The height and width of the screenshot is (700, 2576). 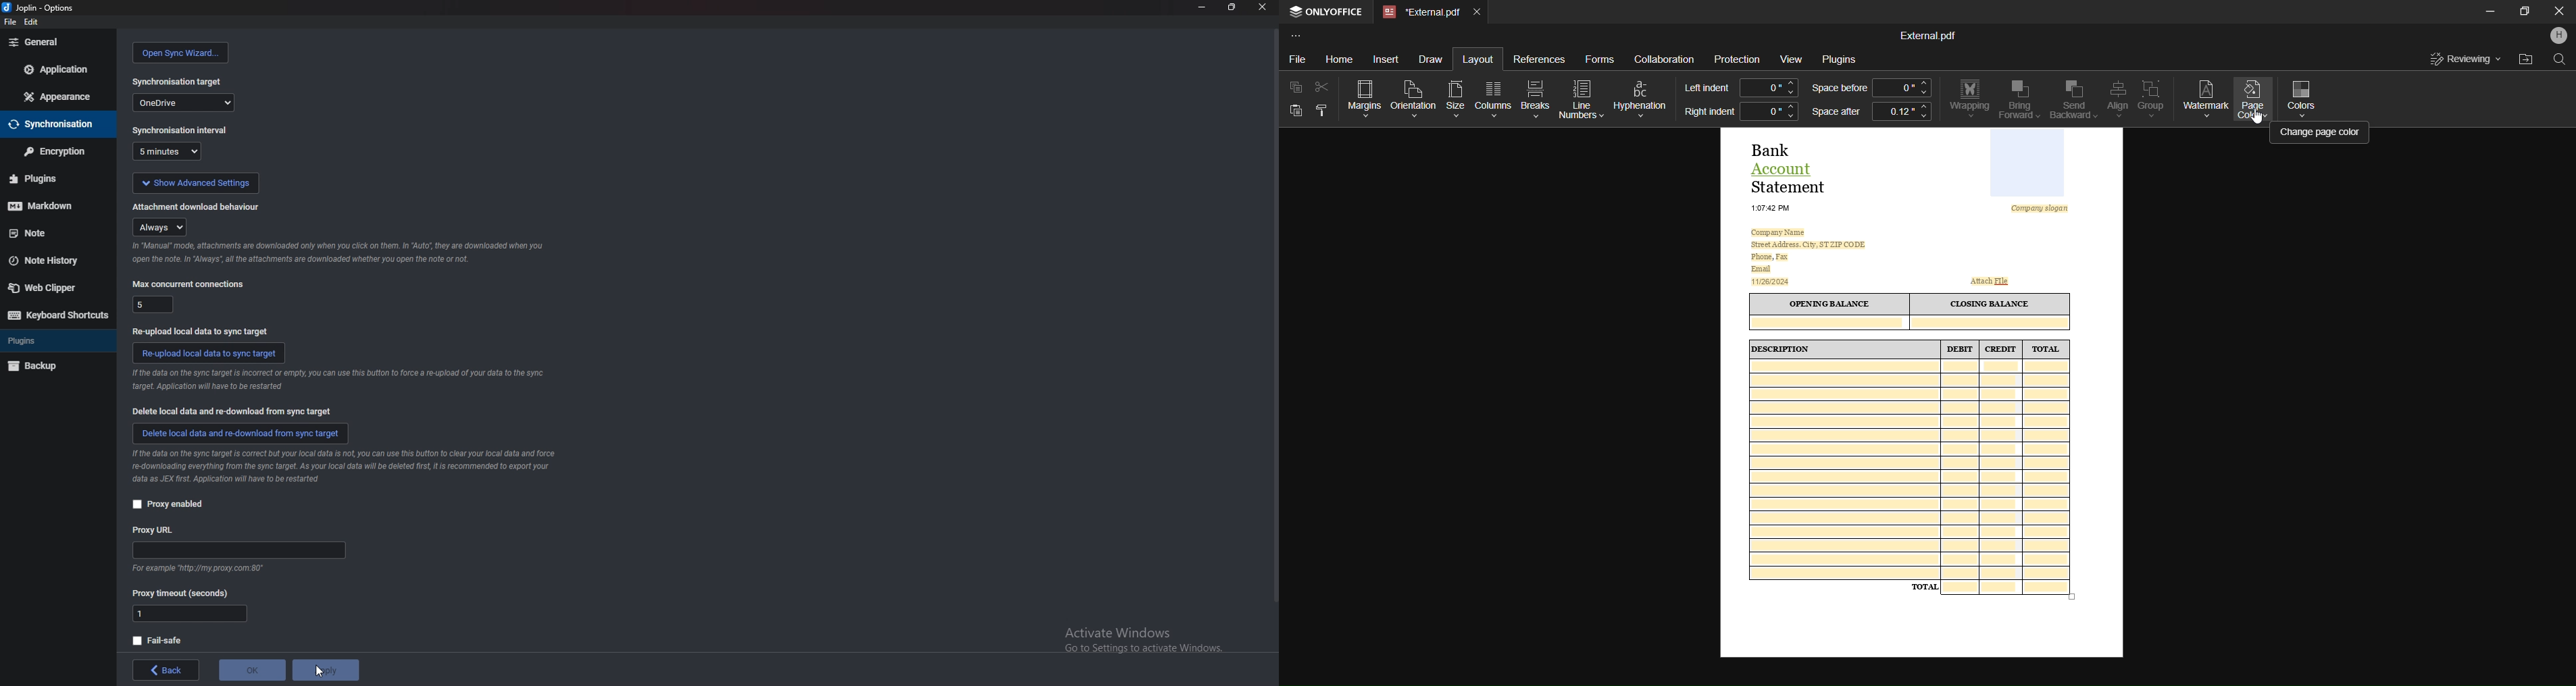 I want to click on Draw, so click(x=1433, y=57).